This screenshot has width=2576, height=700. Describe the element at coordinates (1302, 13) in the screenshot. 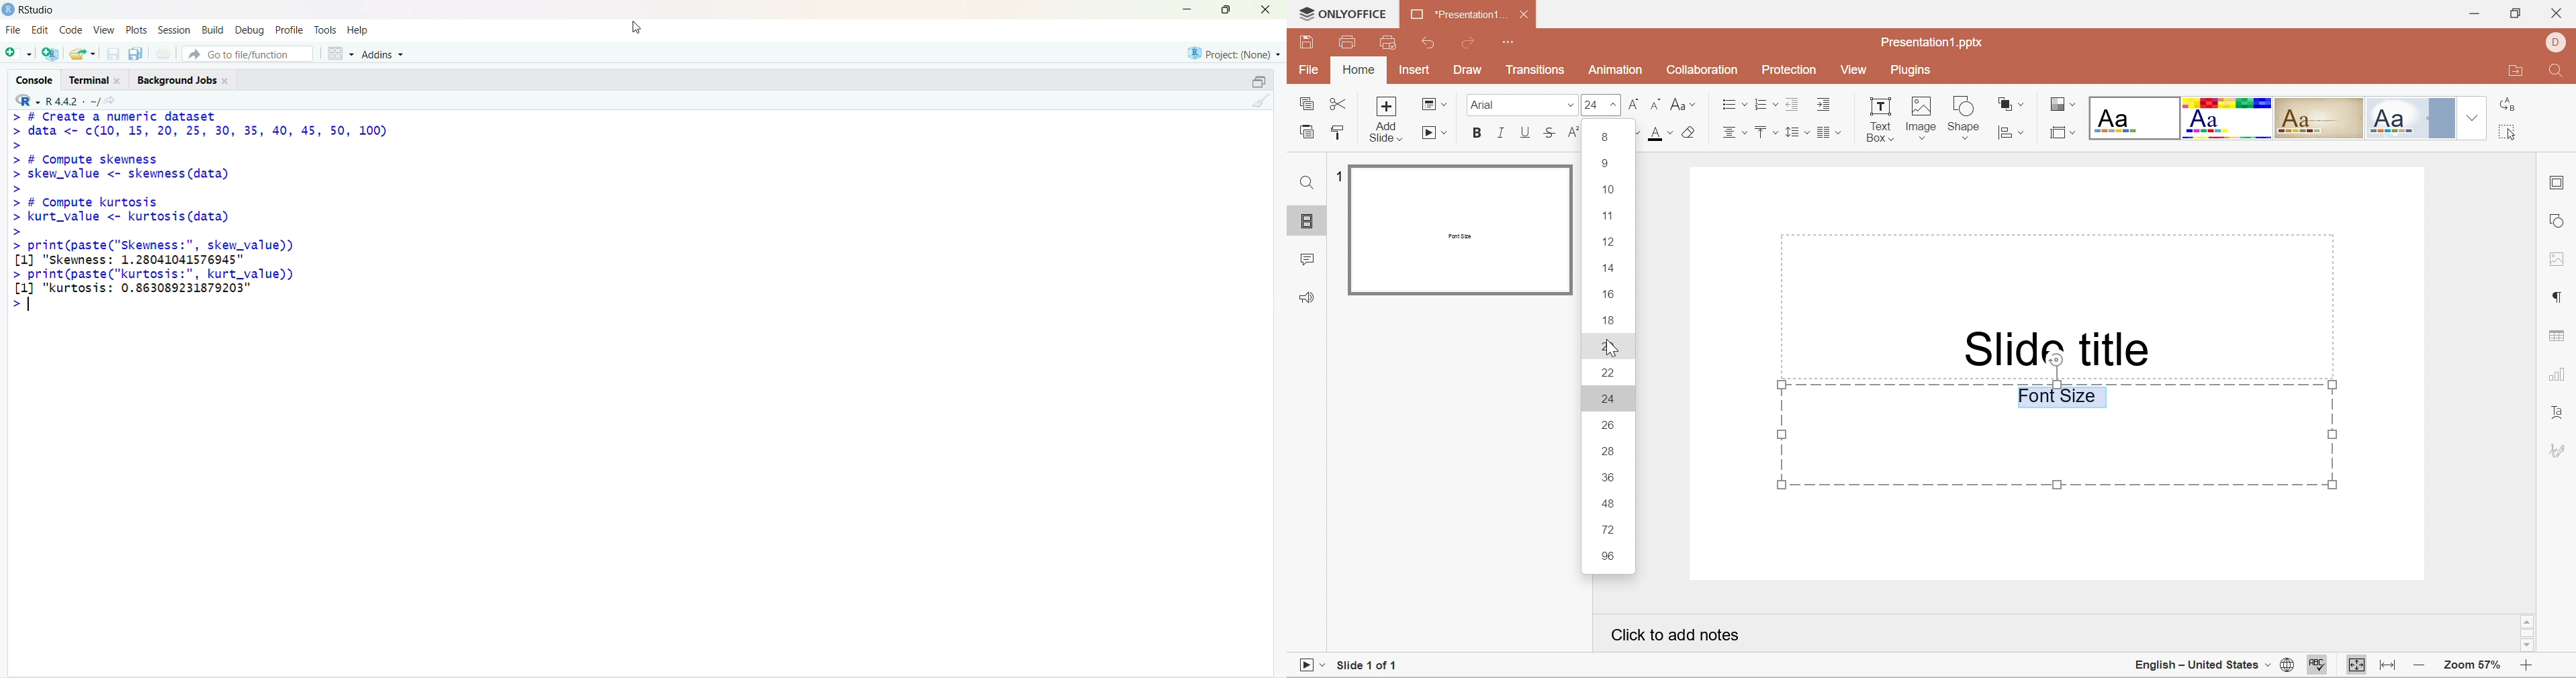

I see `logo` at that location.